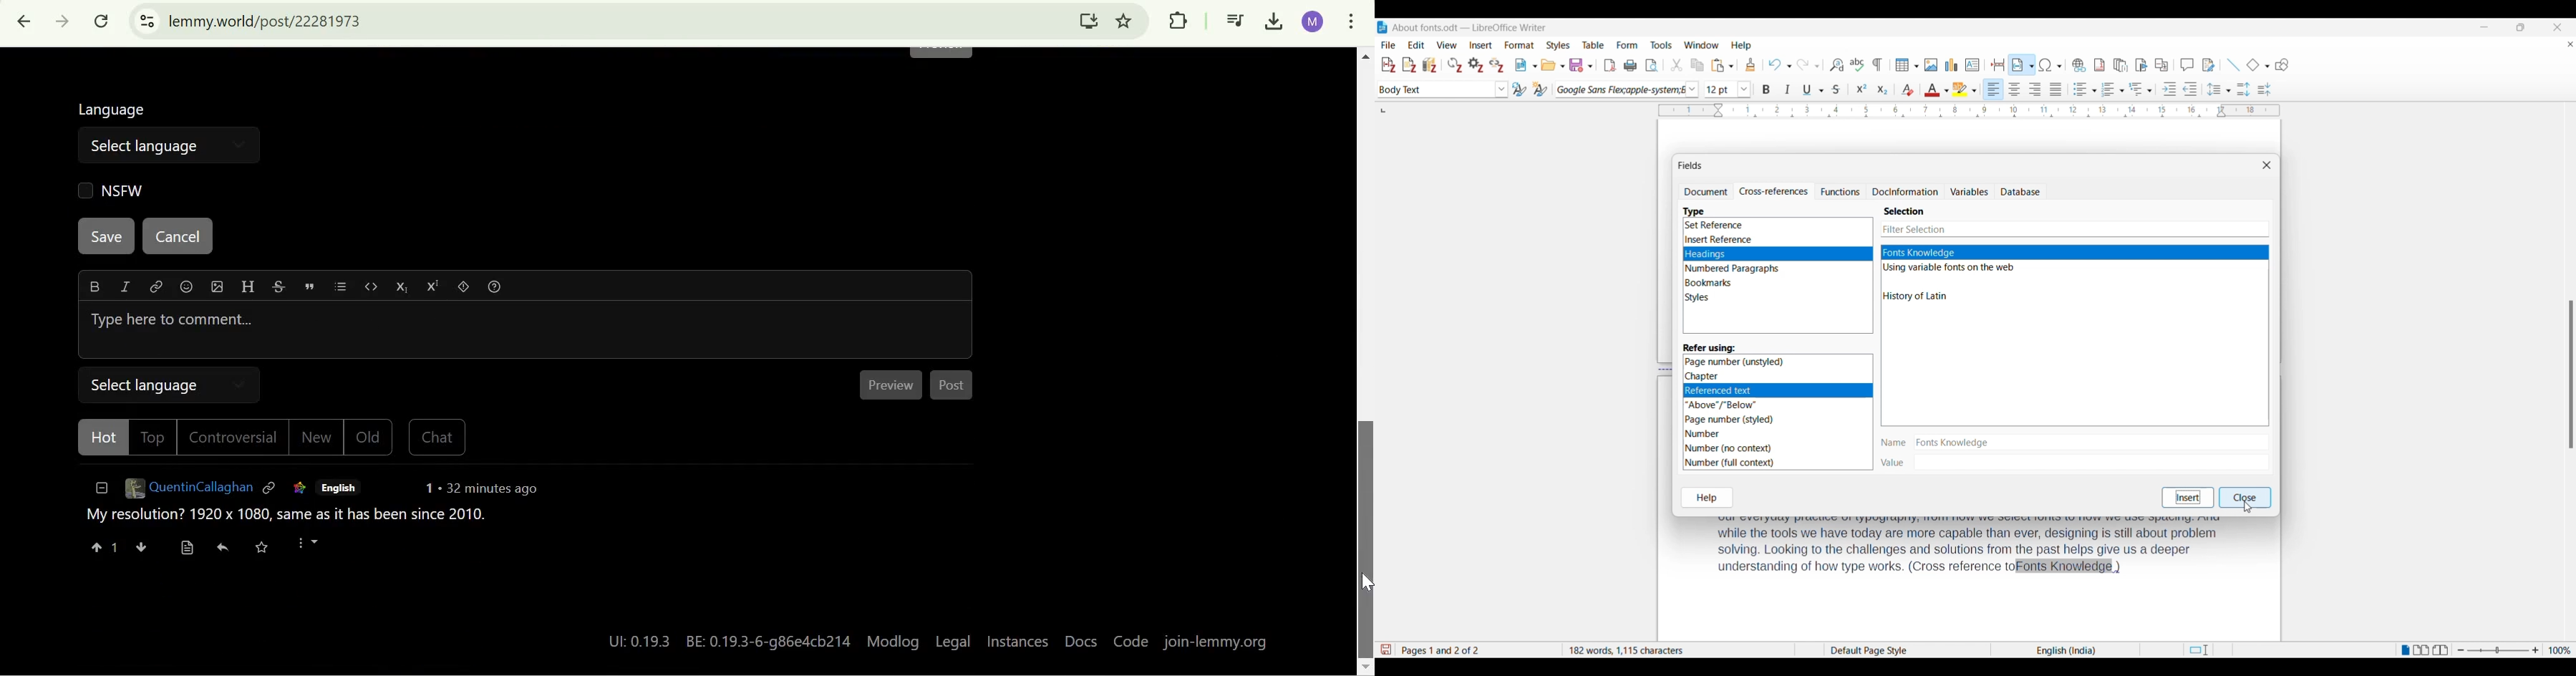 The image size is (2576, 700). Describe the element at coordinates (1936, 90) in the screenshot. I see `Text color options` at that location.